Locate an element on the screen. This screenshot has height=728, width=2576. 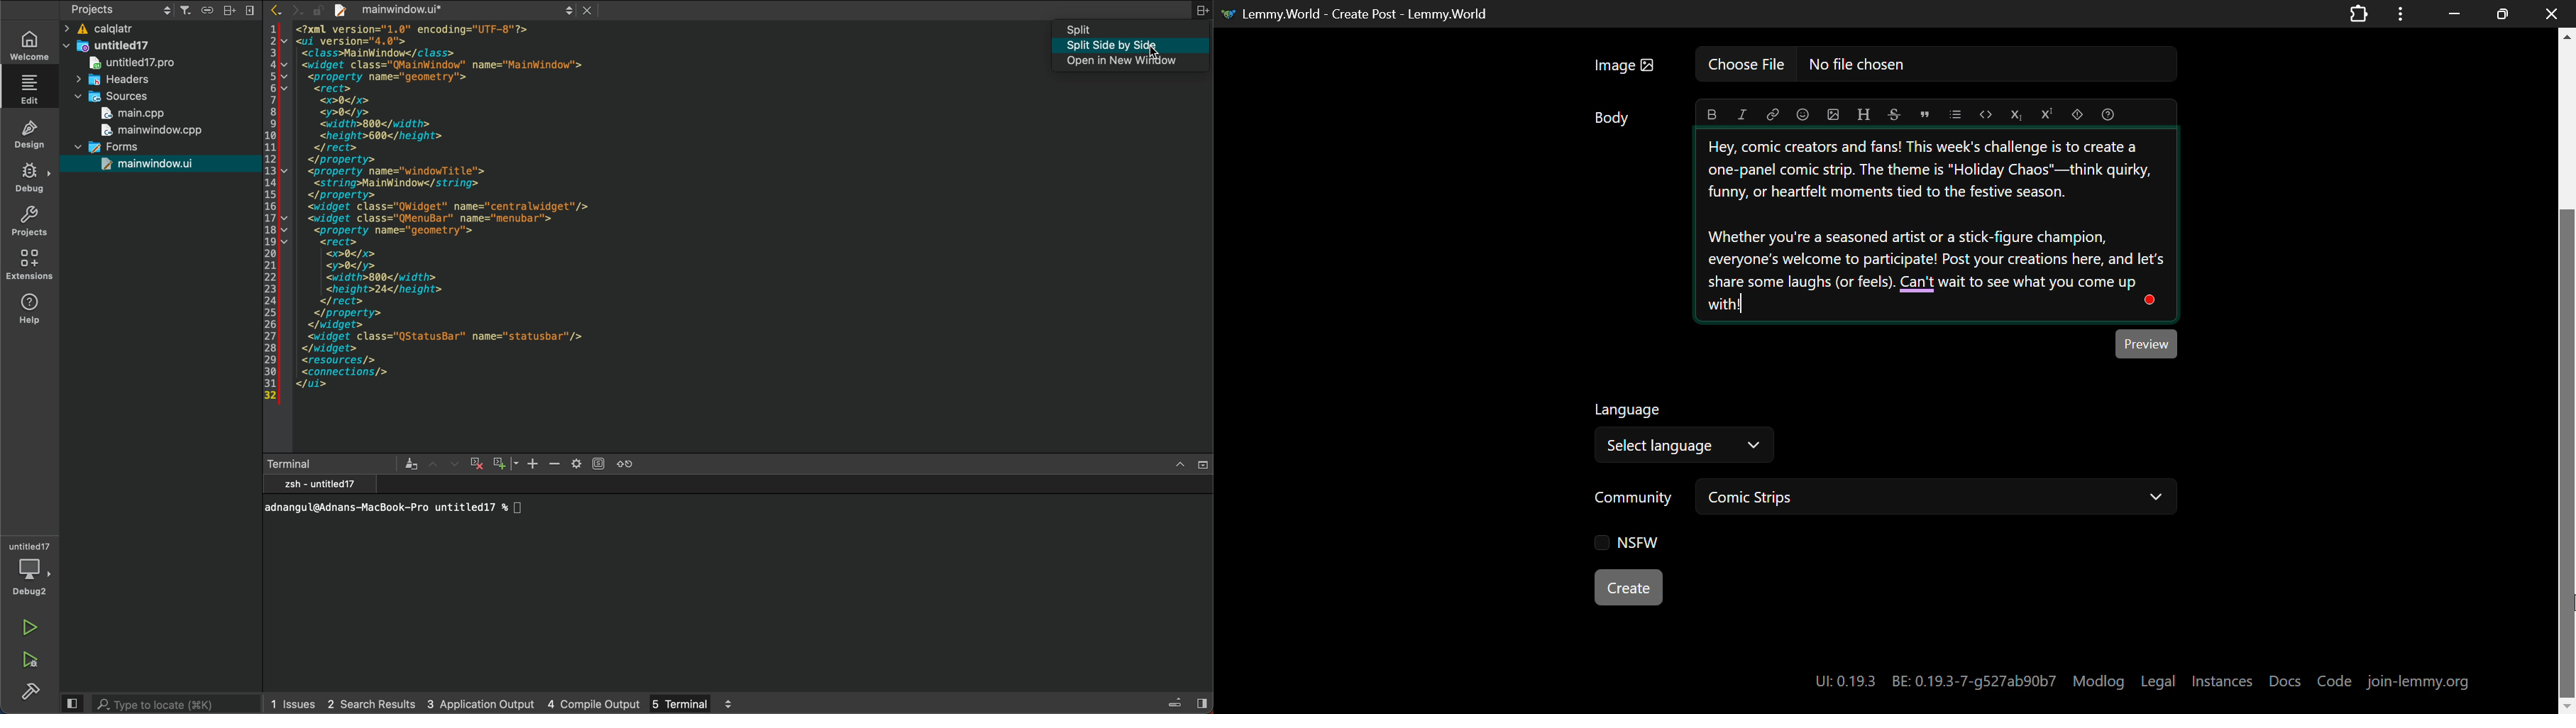
Comic Strips is located at coordinates (1940, 497).